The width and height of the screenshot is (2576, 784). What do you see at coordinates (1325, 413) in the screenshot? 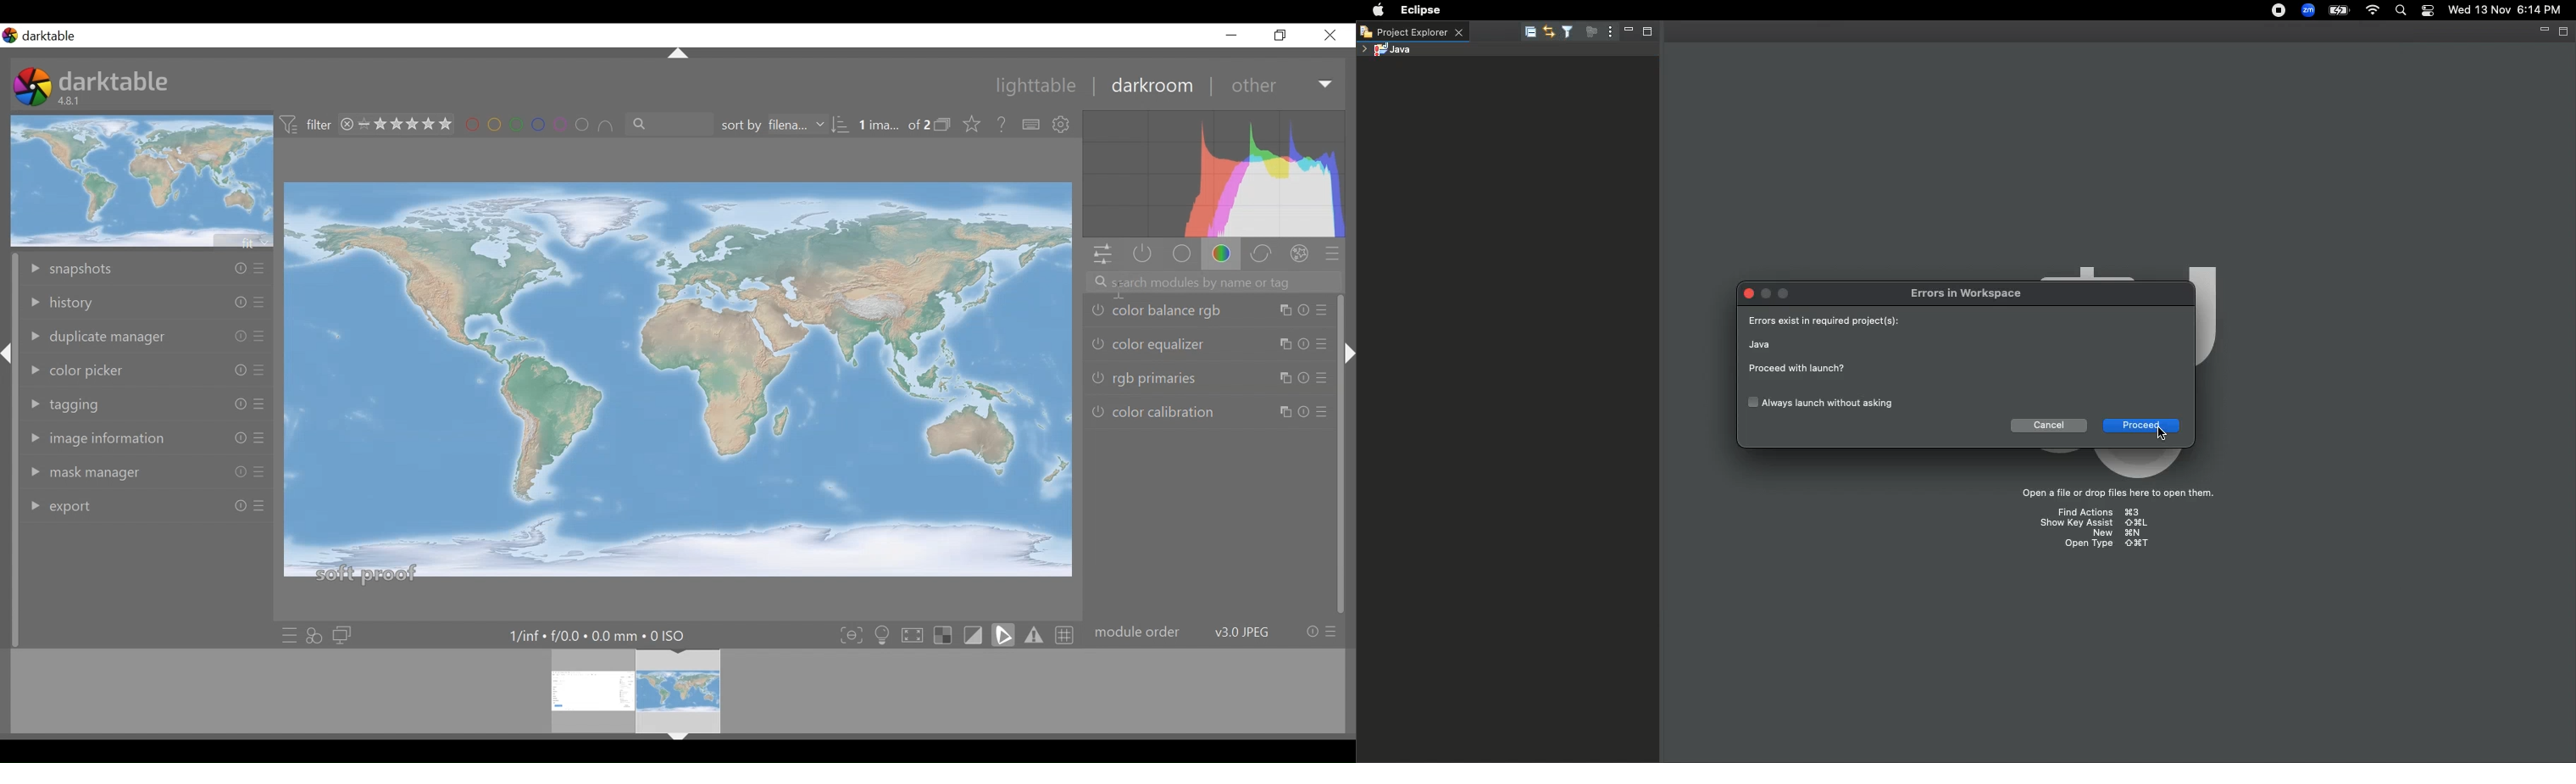
I see `` at bounding box center [1325, 413].